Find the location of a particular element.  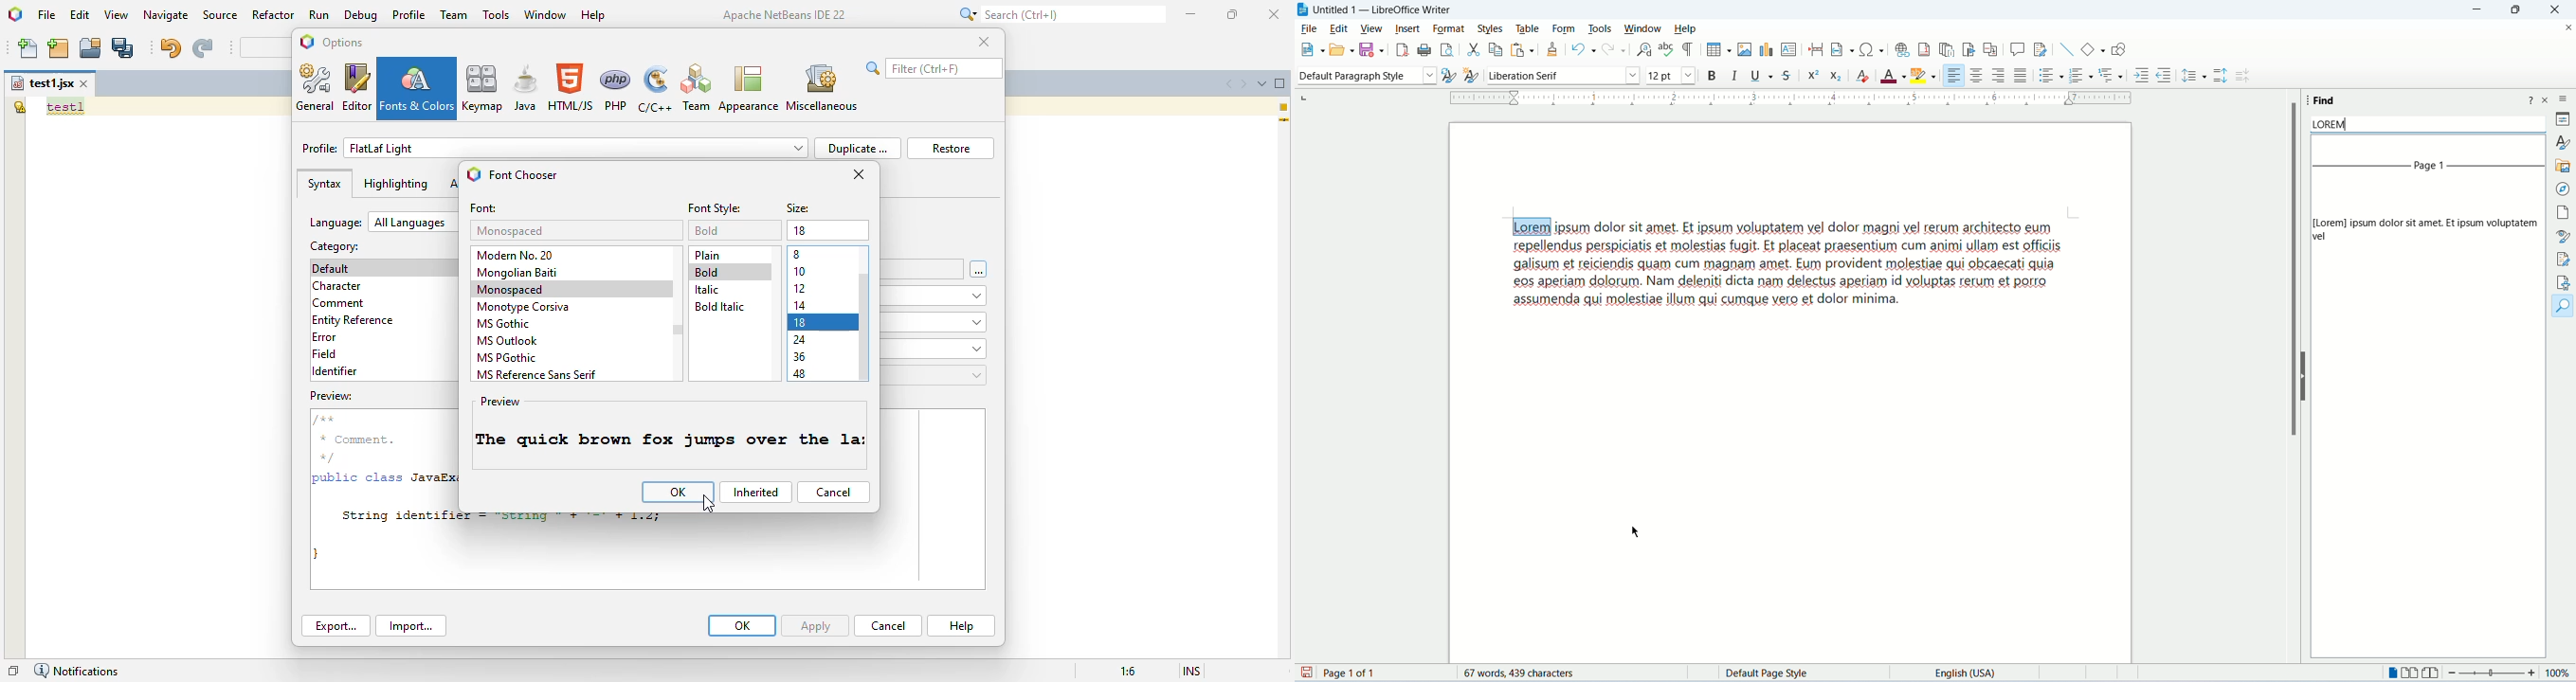

italics is located at coordinates (1733, 76).